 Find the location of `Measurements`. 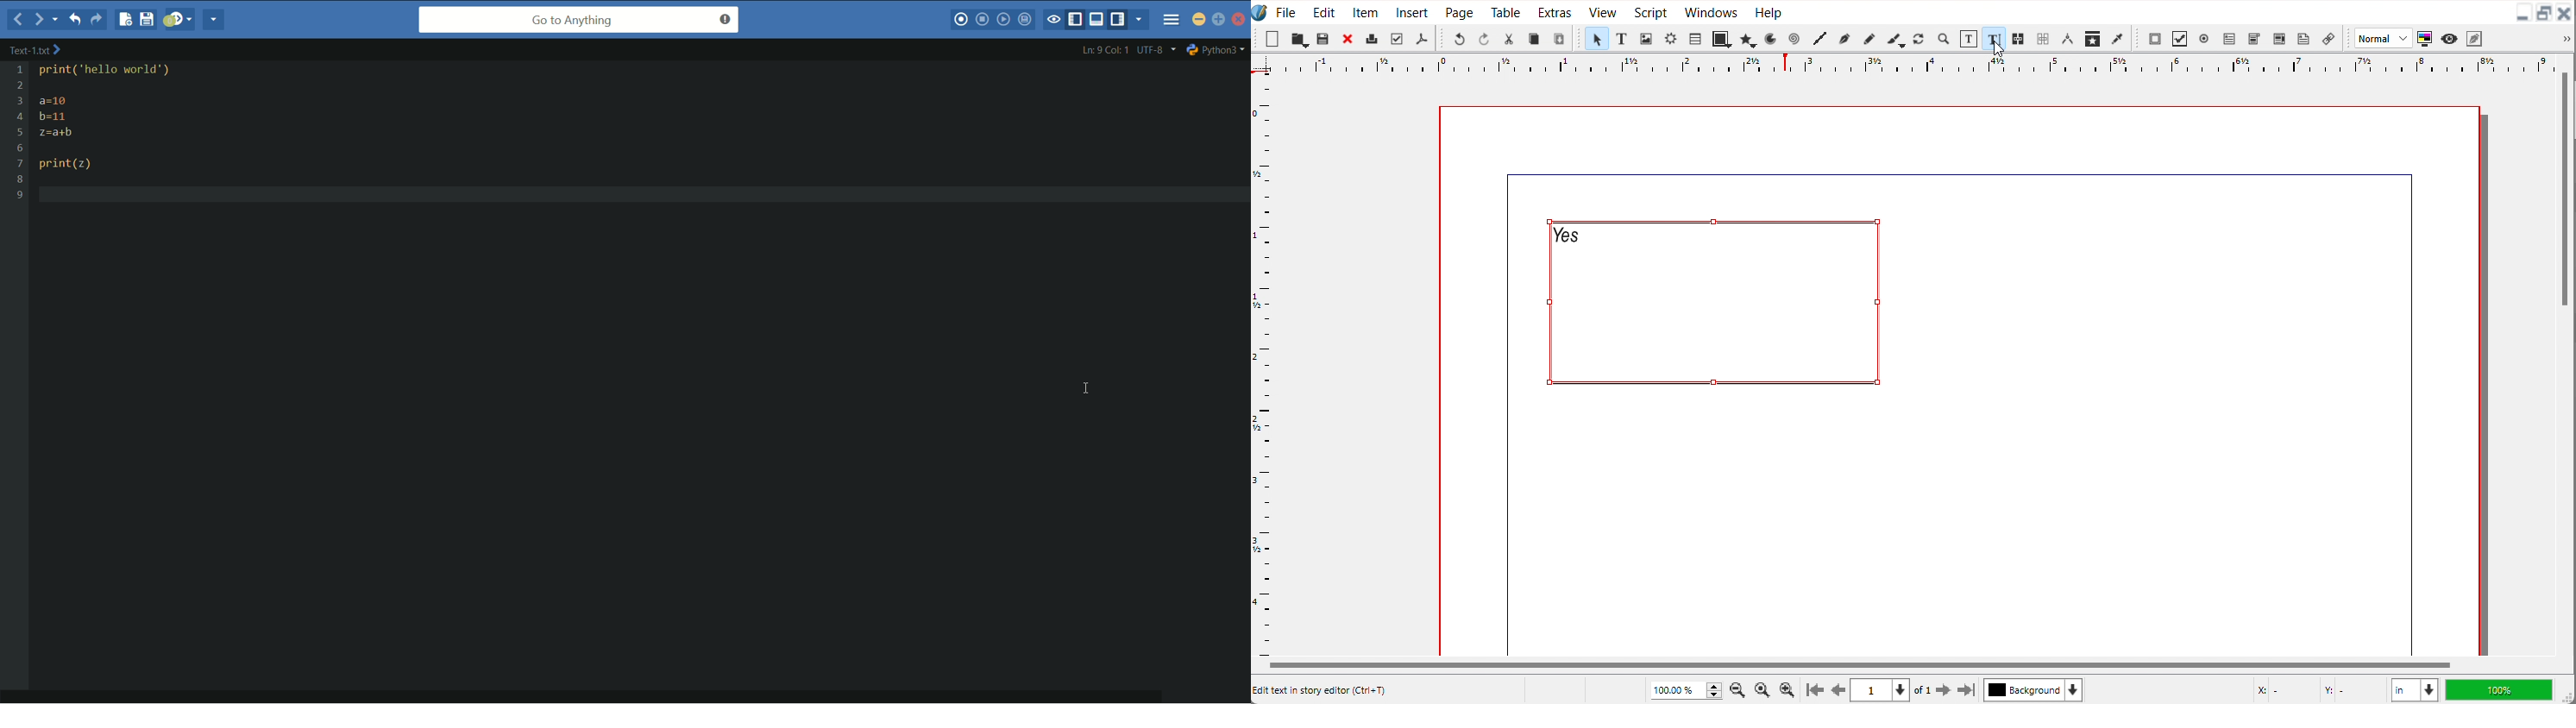

Measurements is located at coordinates (2067, 39).